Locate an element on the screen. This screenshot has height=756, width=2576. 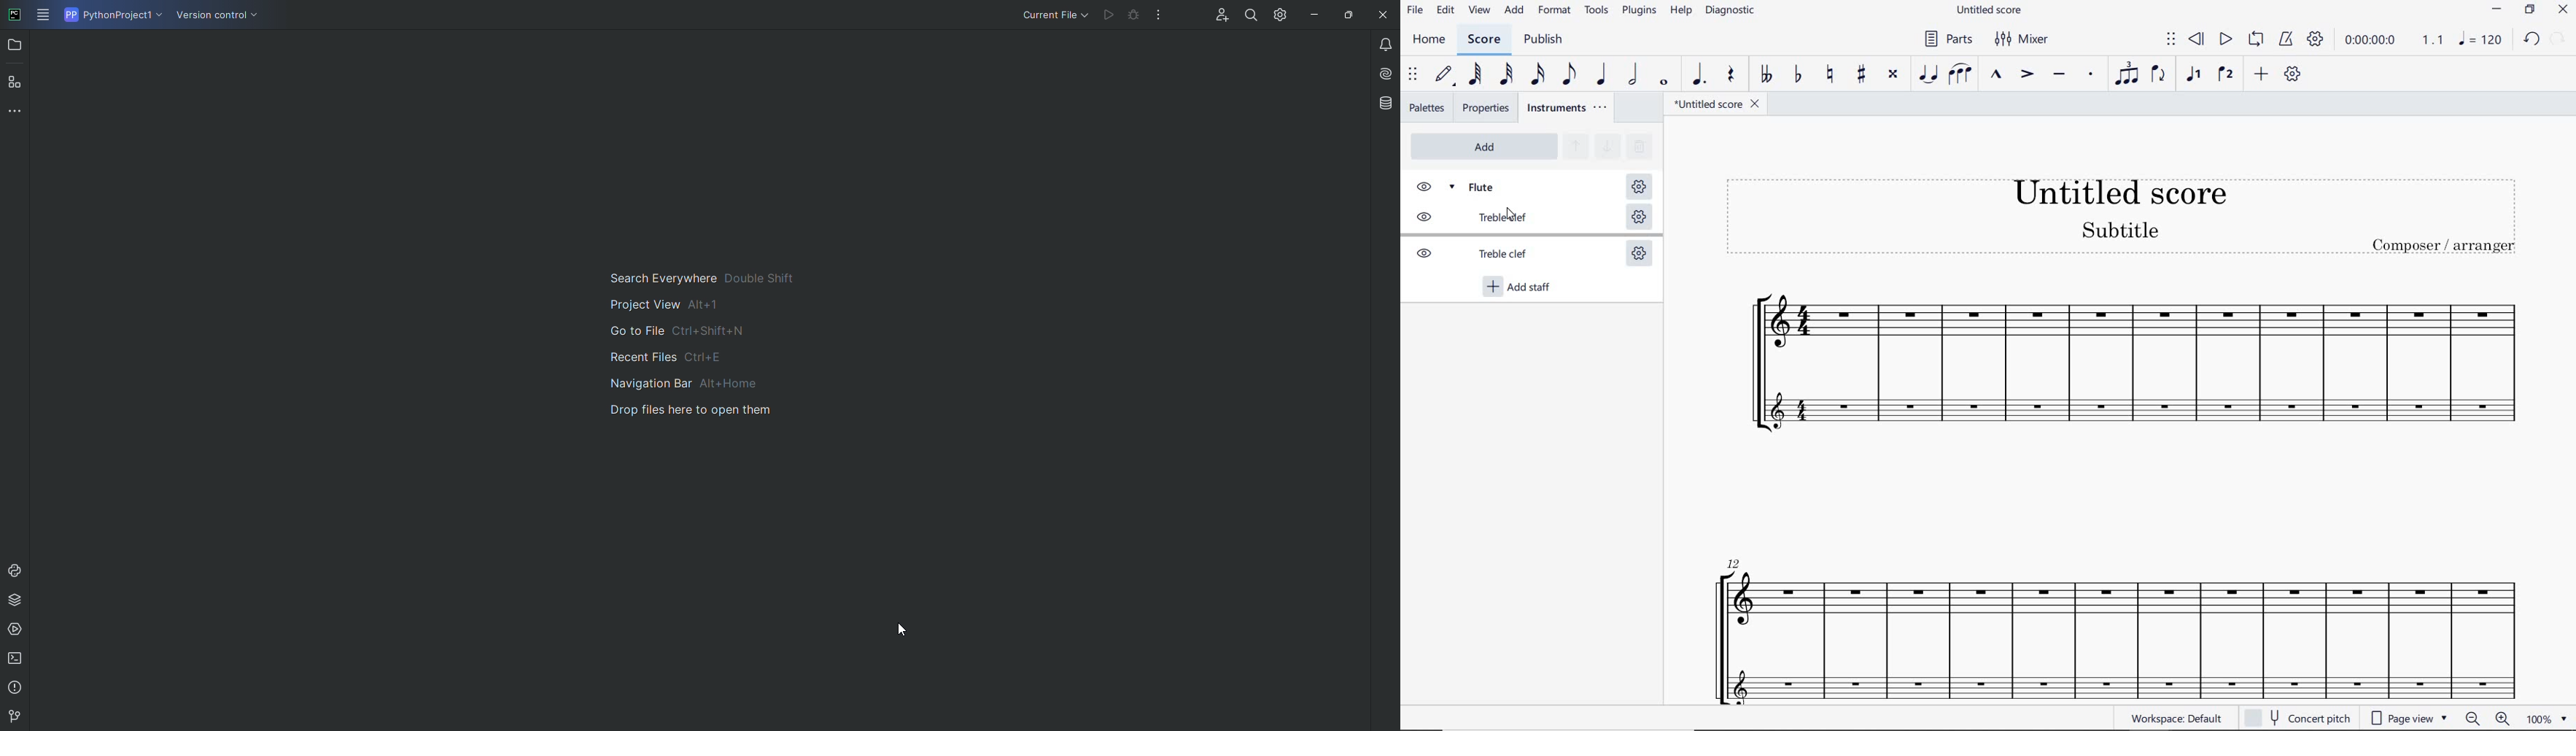
DEFAULT (STEP TIME) is located at coordinates (1444, 75).